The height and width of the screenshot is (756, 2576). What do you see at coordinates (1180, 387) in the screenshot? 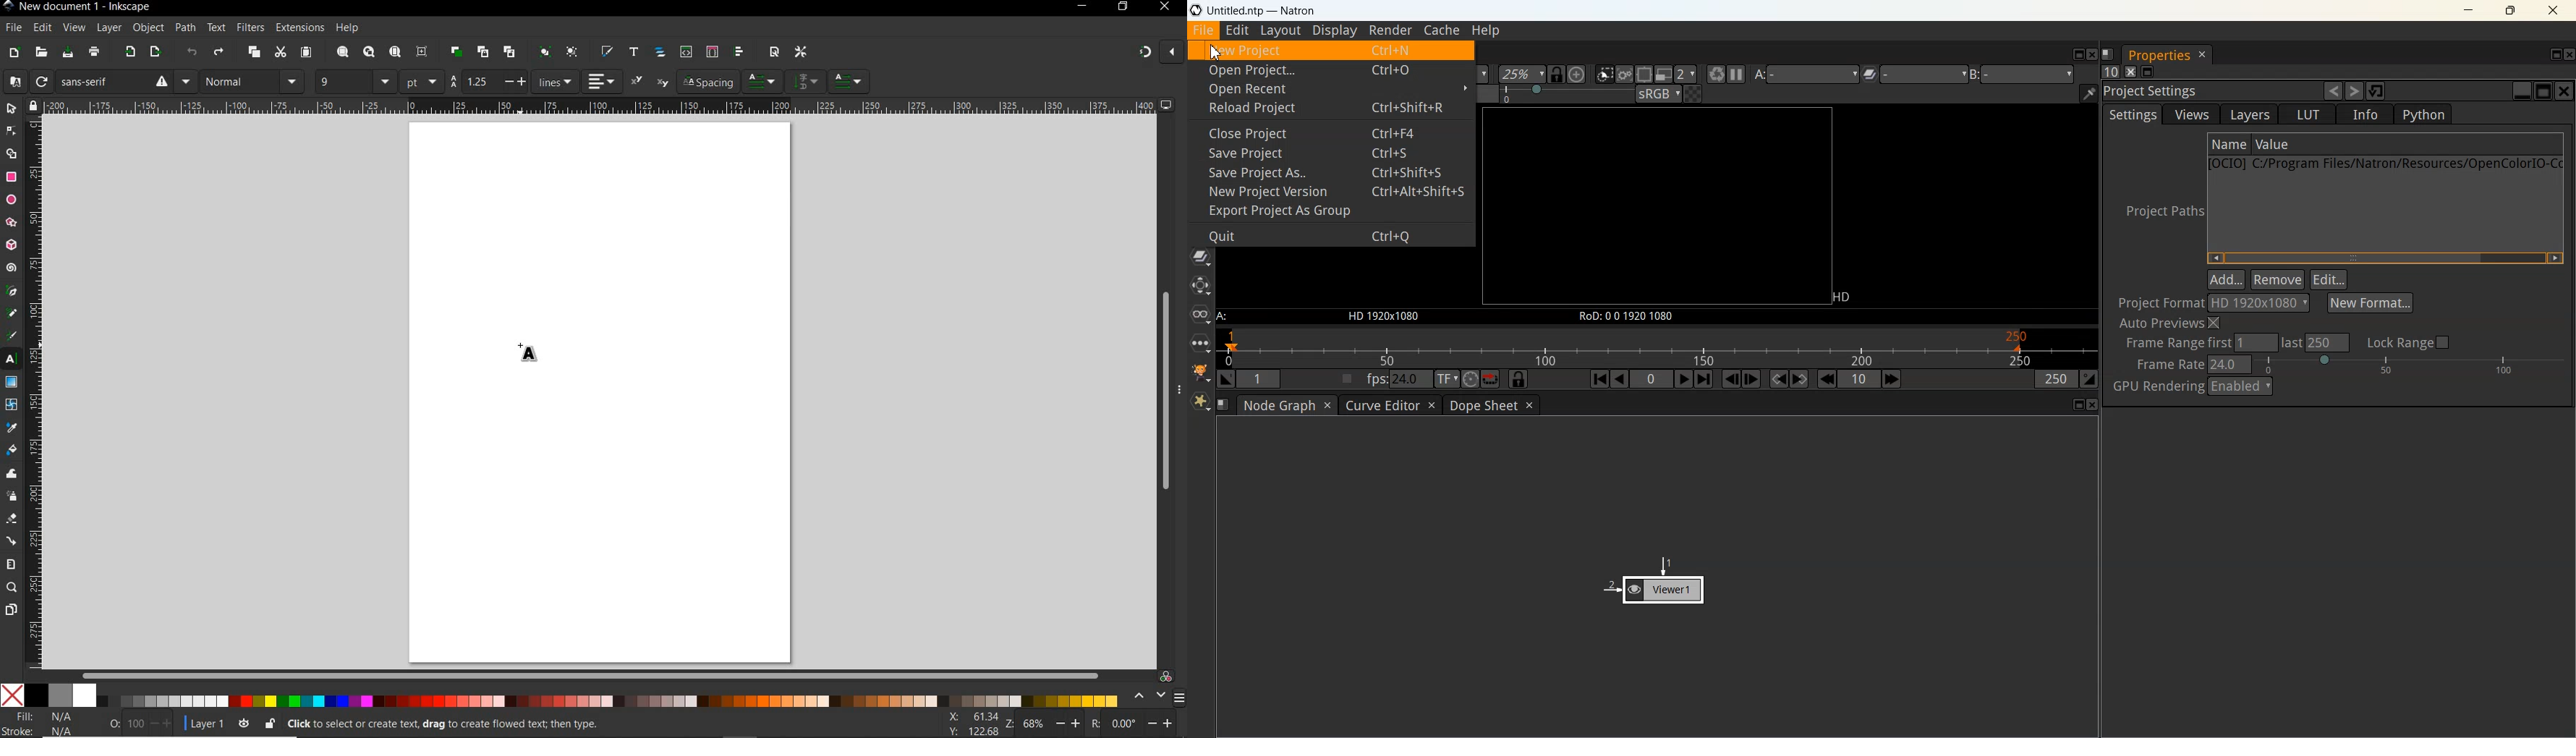
I see `hide` at bounding box center [1180, 387].